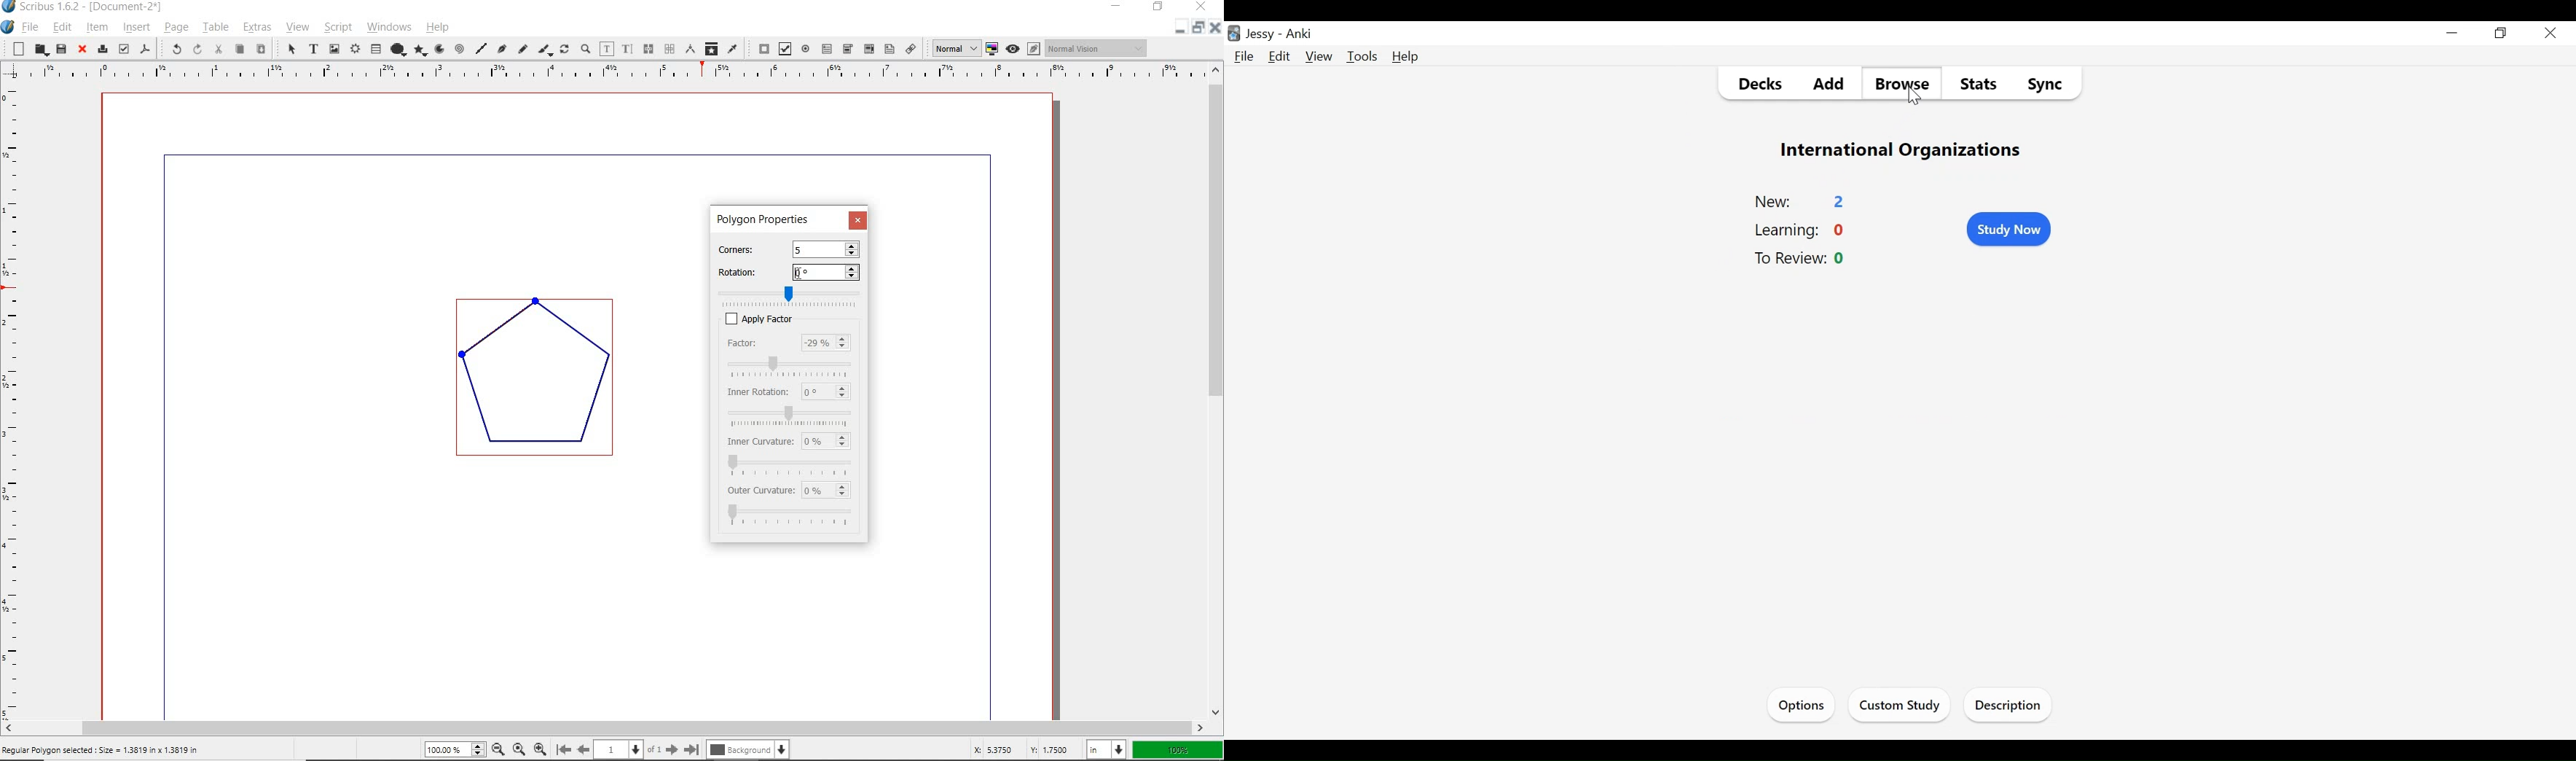  I want to click on Edit, so click(1281, 57).